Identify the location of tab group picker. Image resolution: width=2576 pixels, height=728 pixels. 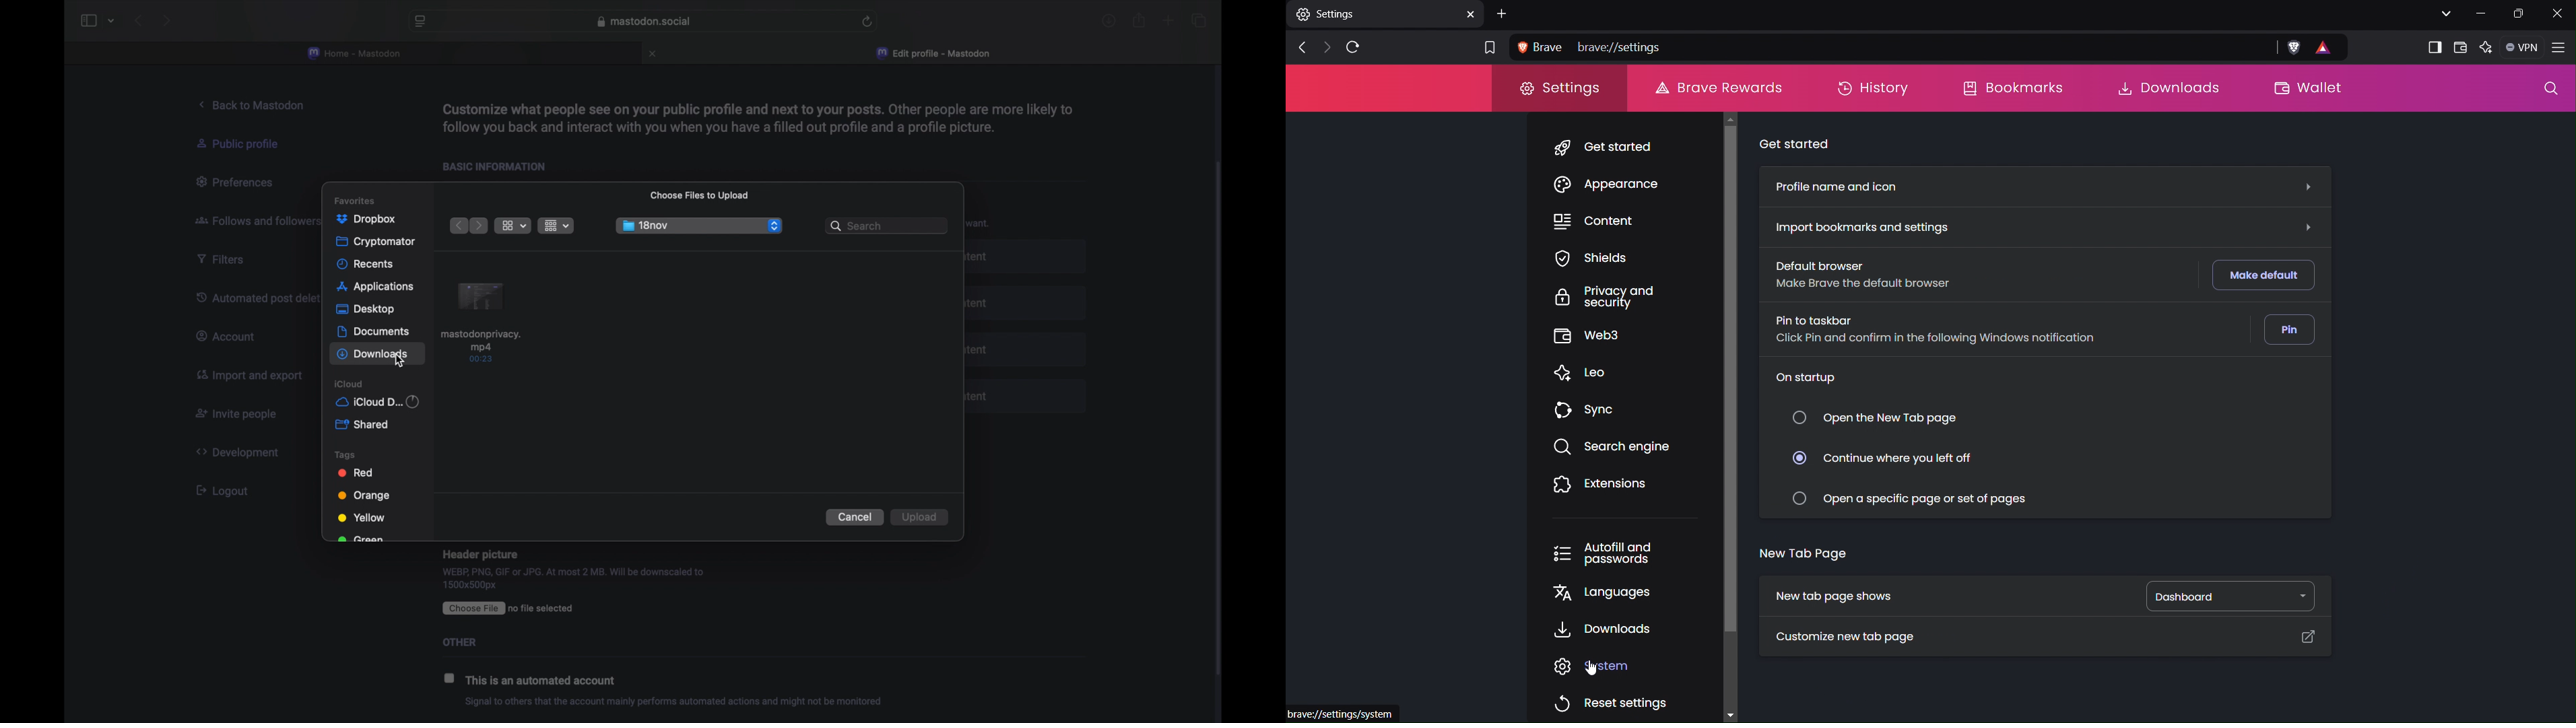
(111, 21).